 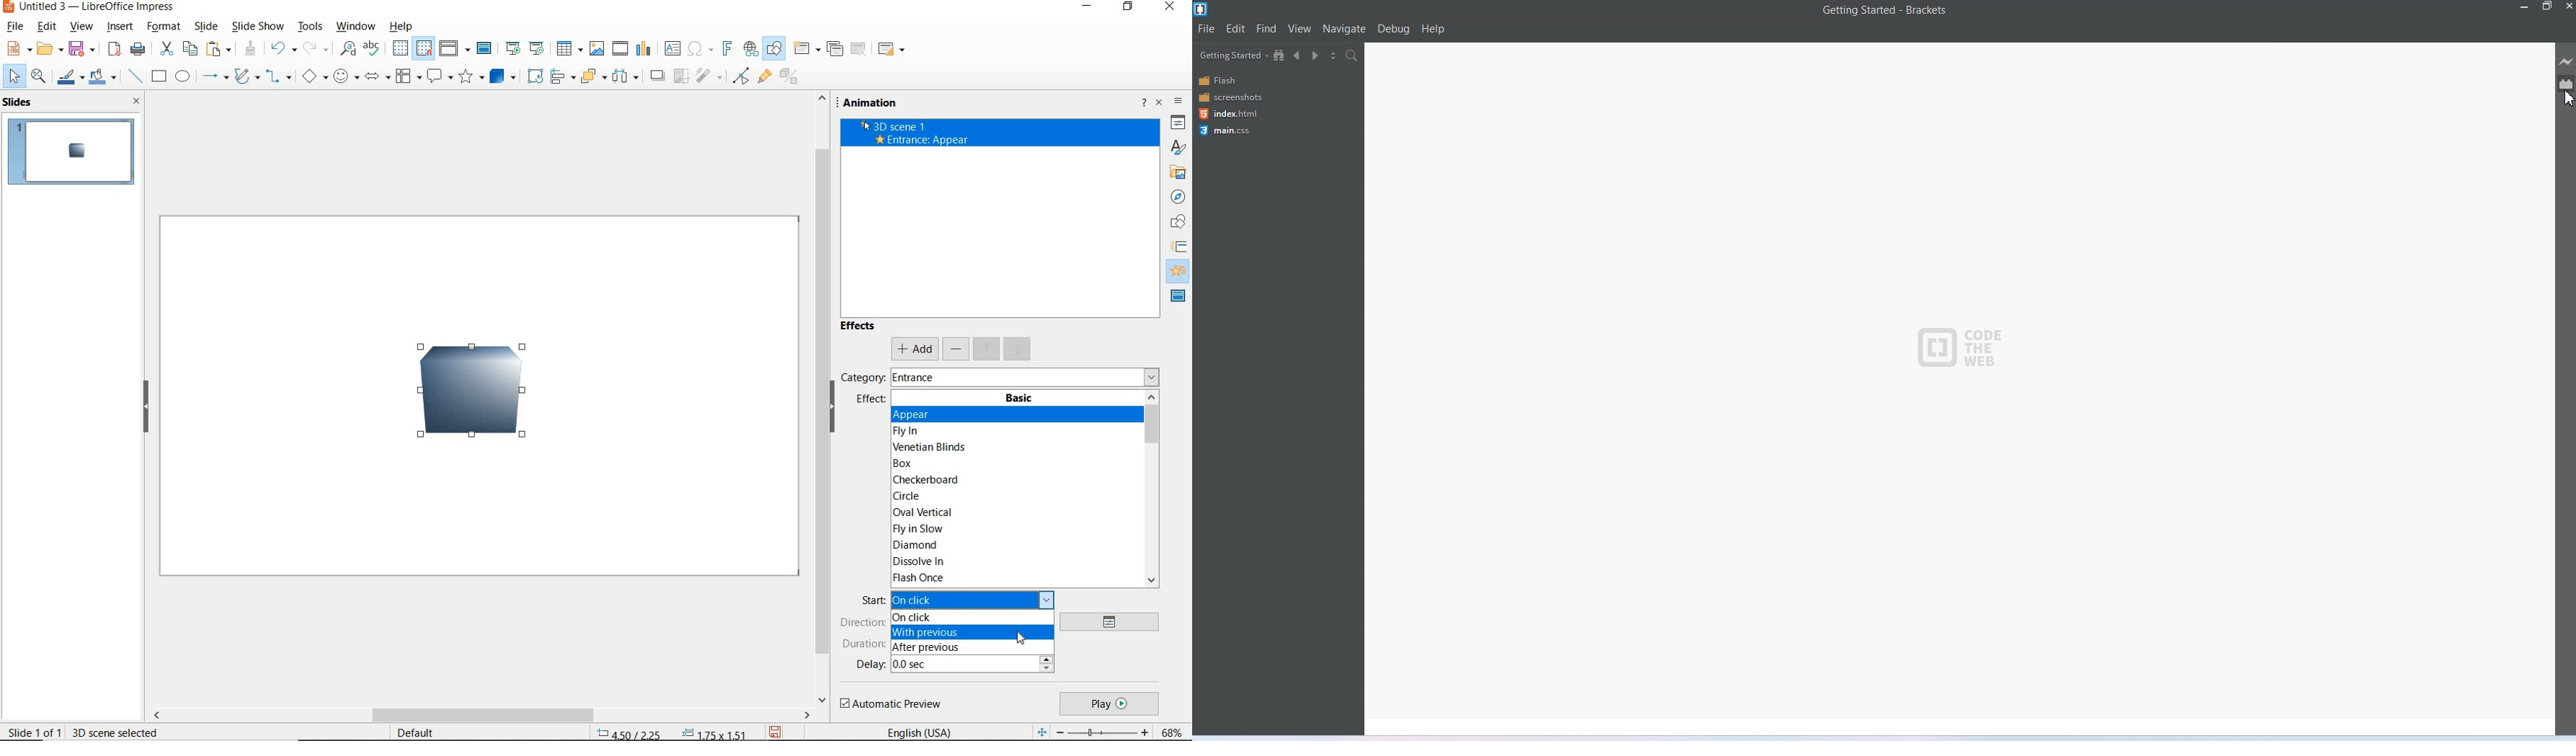 I want to click on position & size, so click(x=673, y=732).